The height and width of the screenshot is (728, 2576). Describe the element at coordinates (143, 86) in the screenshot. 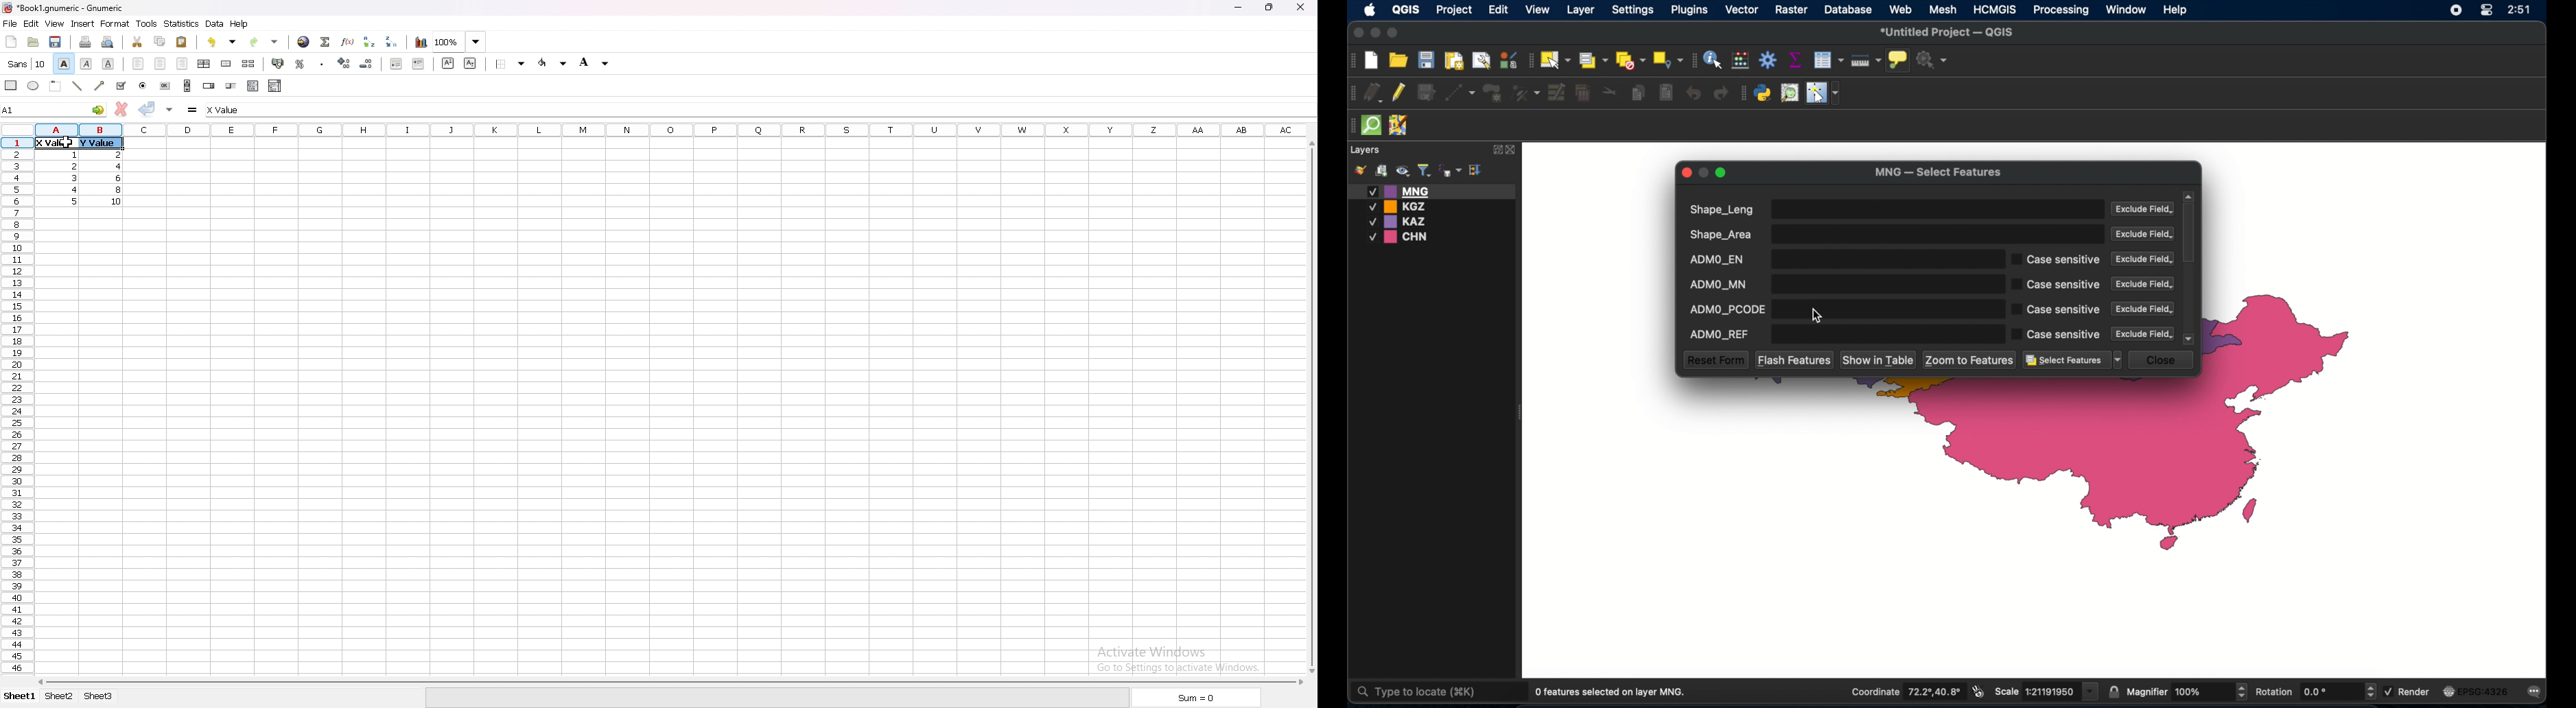

I see `radio button` at that location.